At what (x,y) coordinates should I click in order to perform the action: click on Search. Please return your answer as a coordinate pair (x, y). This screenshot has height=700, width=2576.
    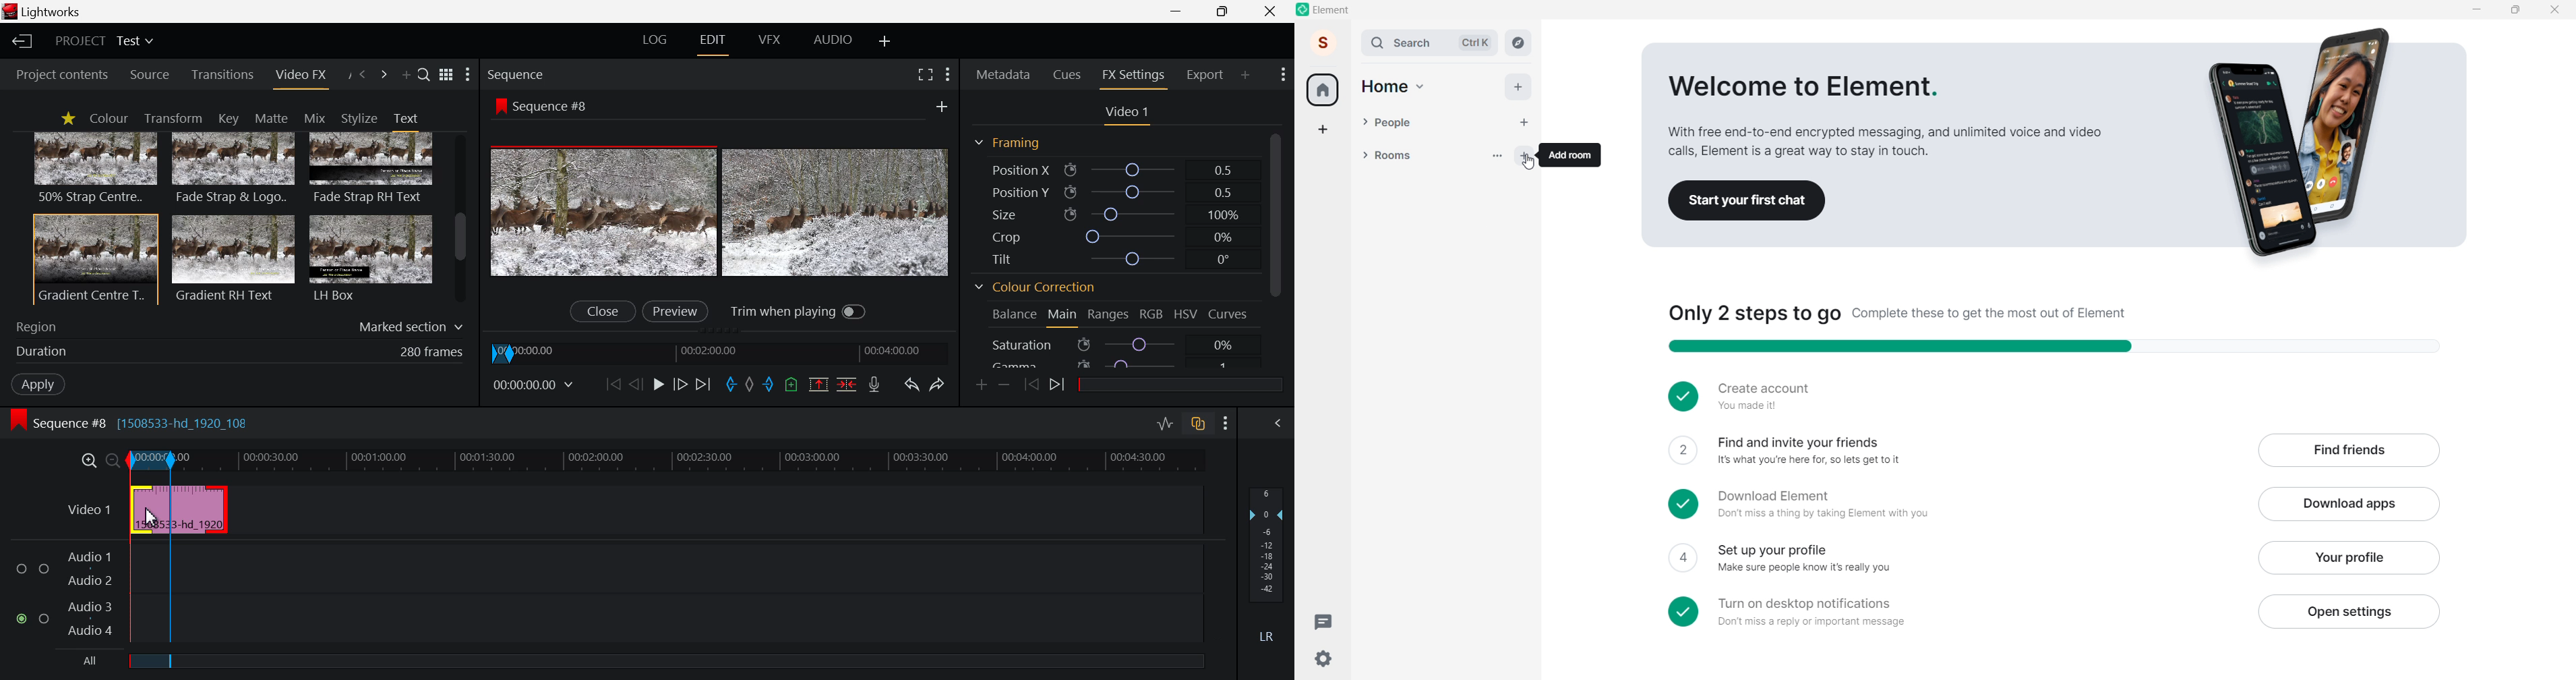
    Looking at the image, I should click on (424, 76).